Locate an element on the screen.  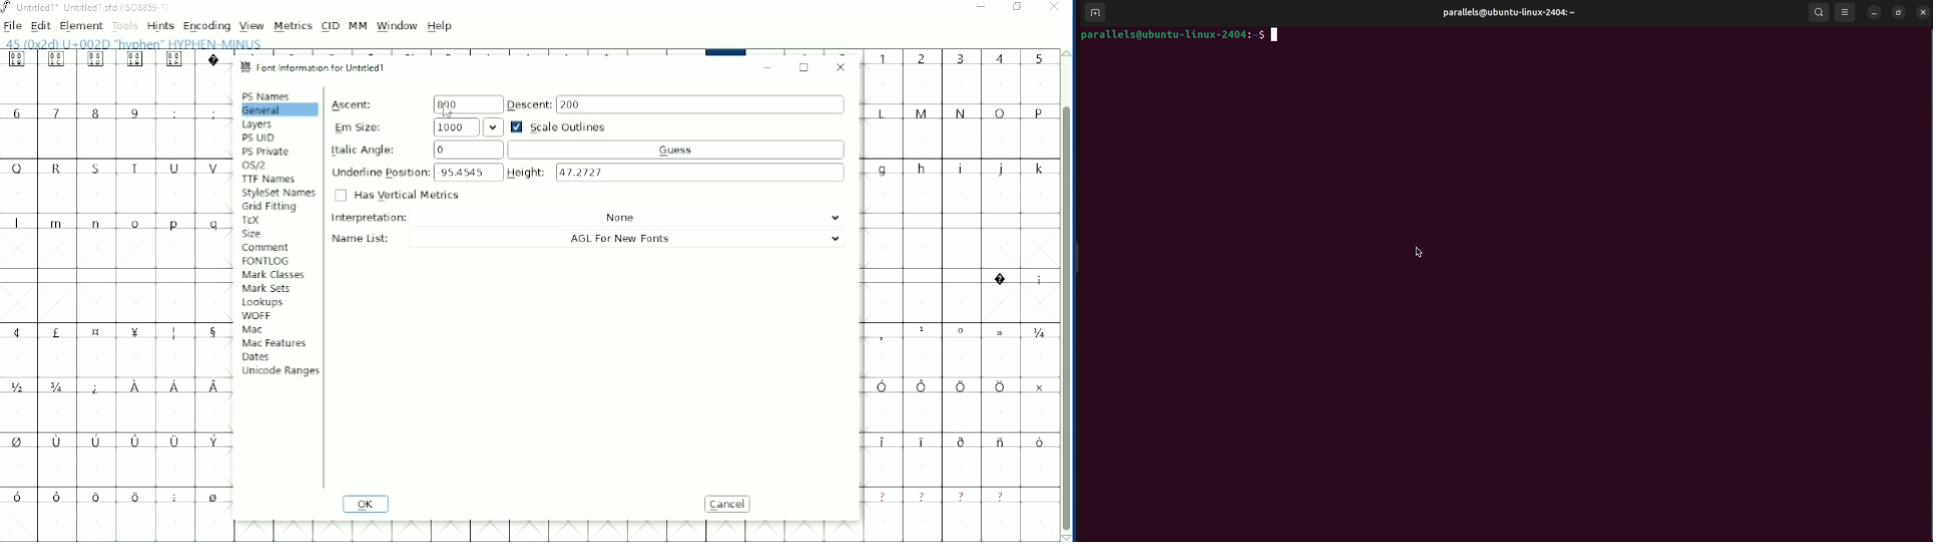
PS UID is located at coordinates (259, 138).